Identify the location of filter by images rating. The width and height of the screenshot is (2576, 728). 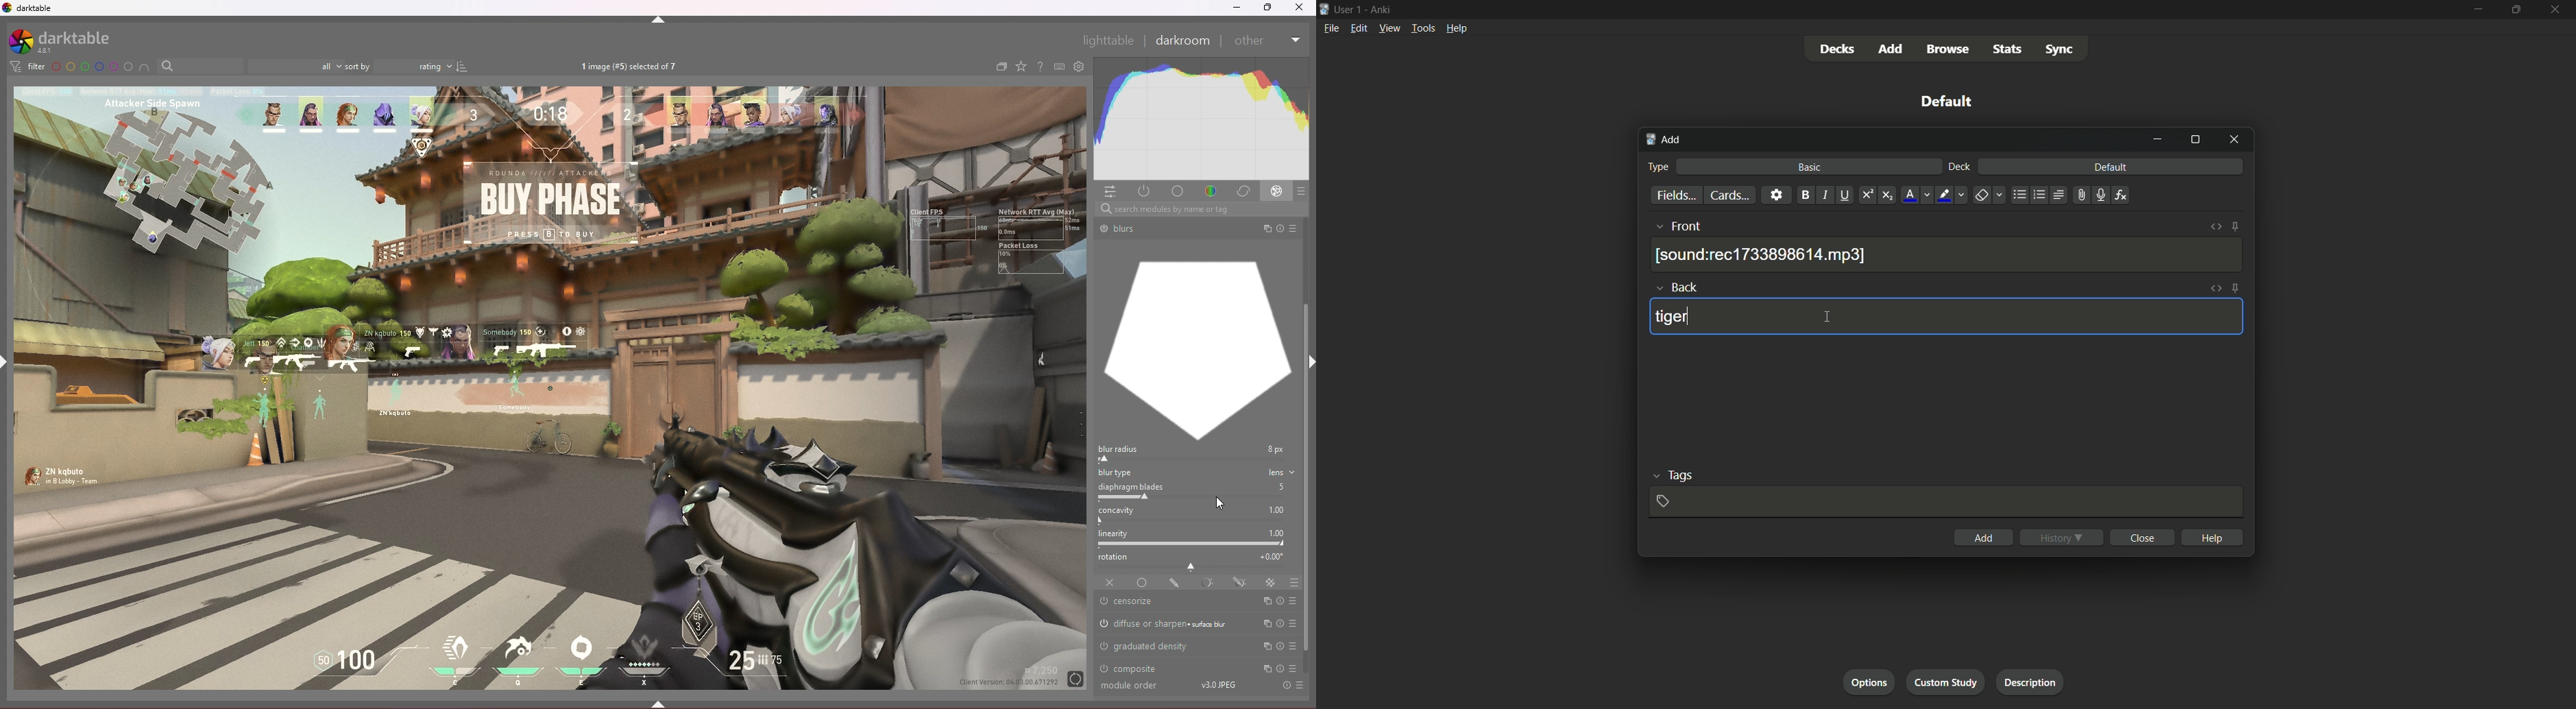
(296, 65).